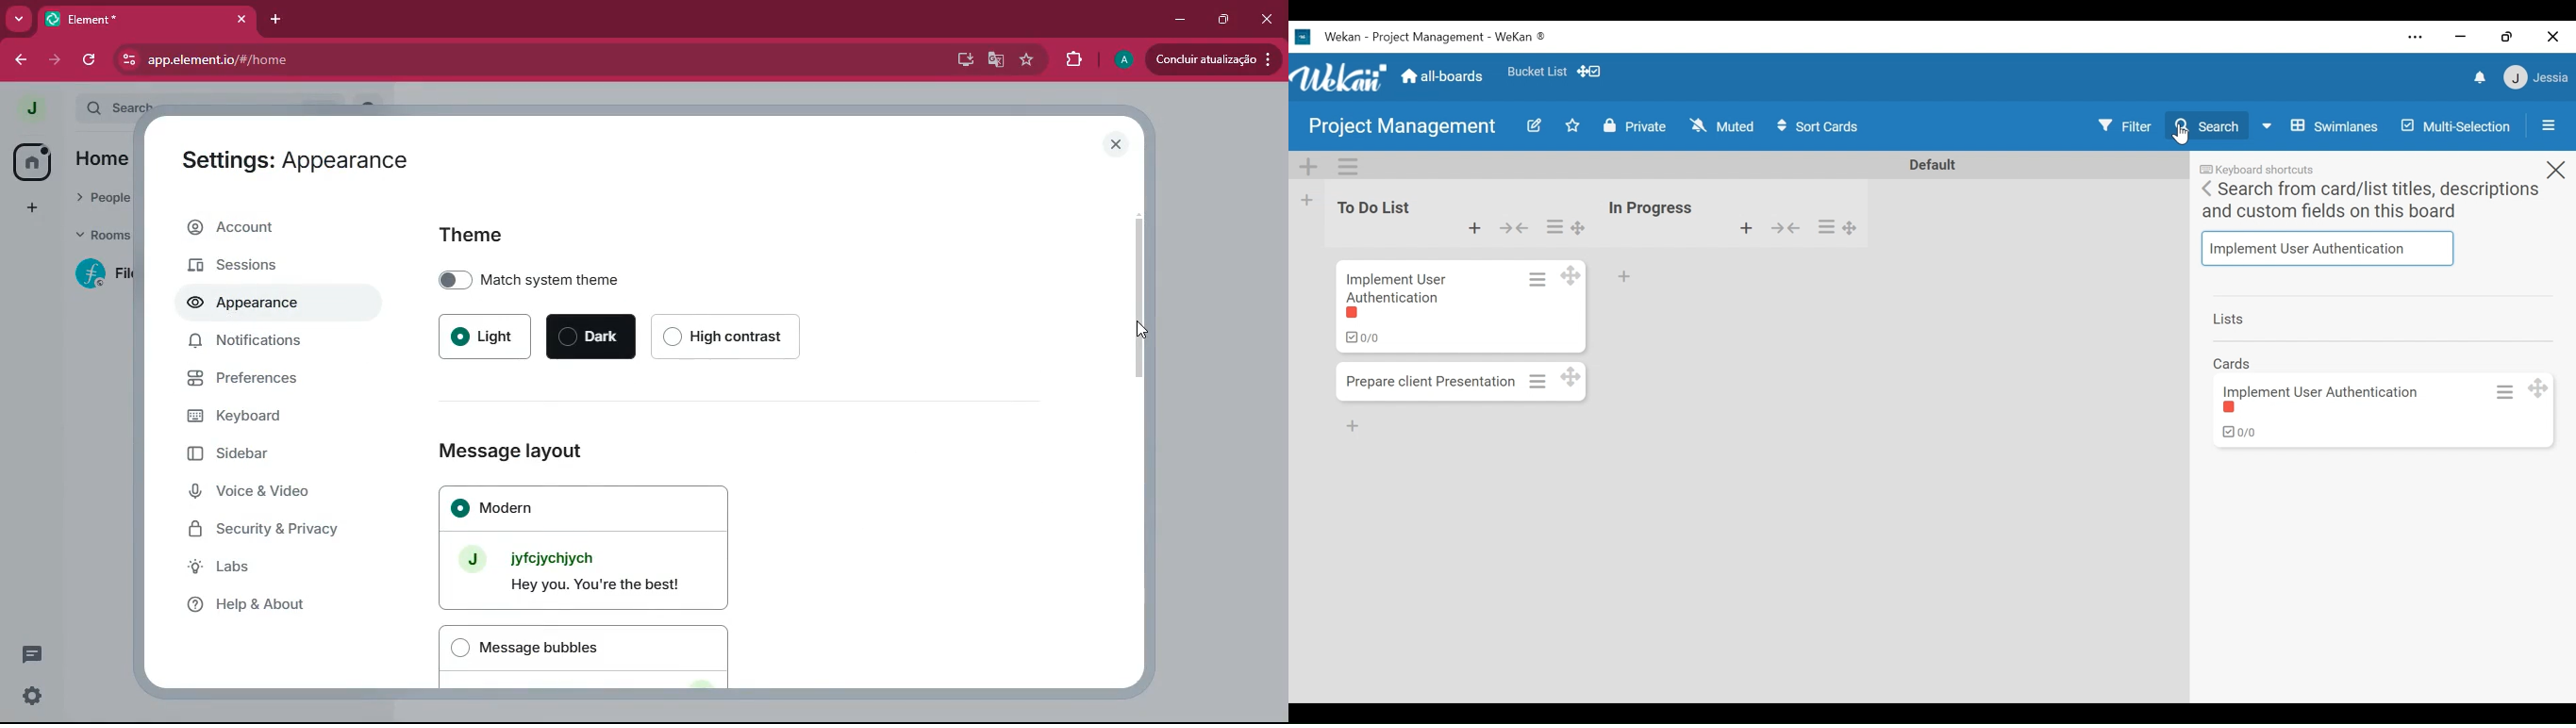 The width and height of the screenshot is (2576, 728). I want to click on to do list, so click(1380, 200).